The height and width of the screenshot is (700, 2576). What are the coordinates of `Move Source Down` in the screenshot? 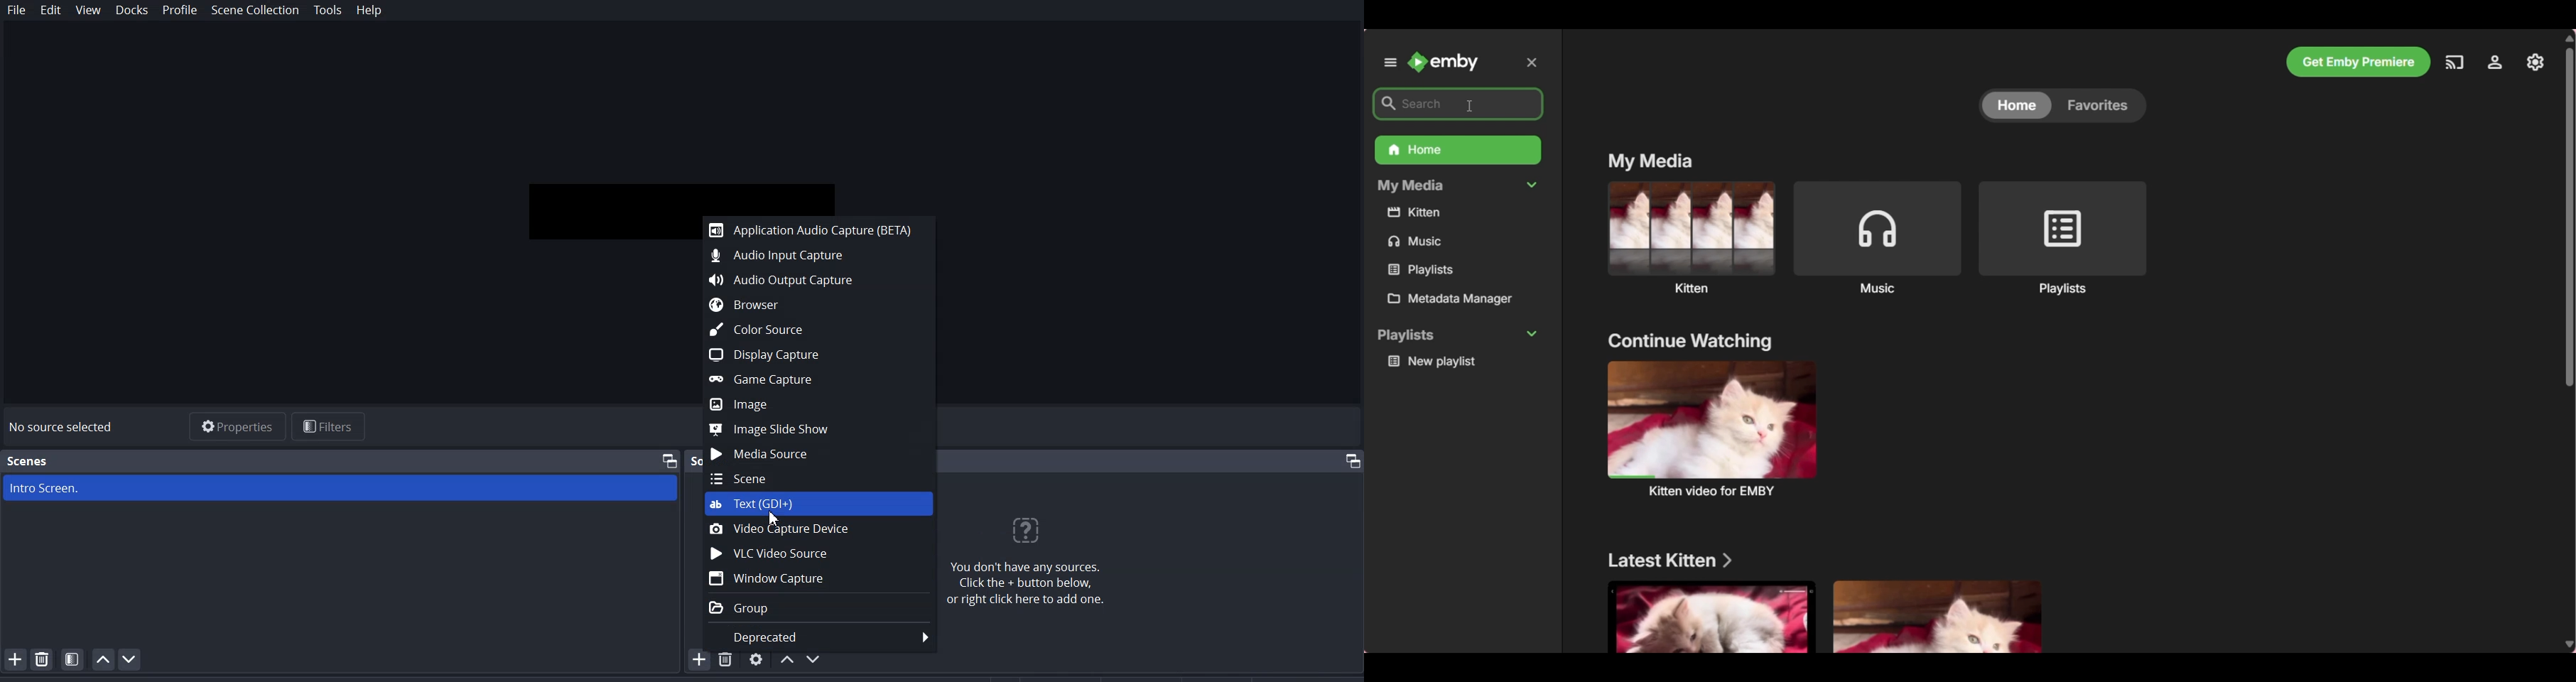 It's located at (816, 658).